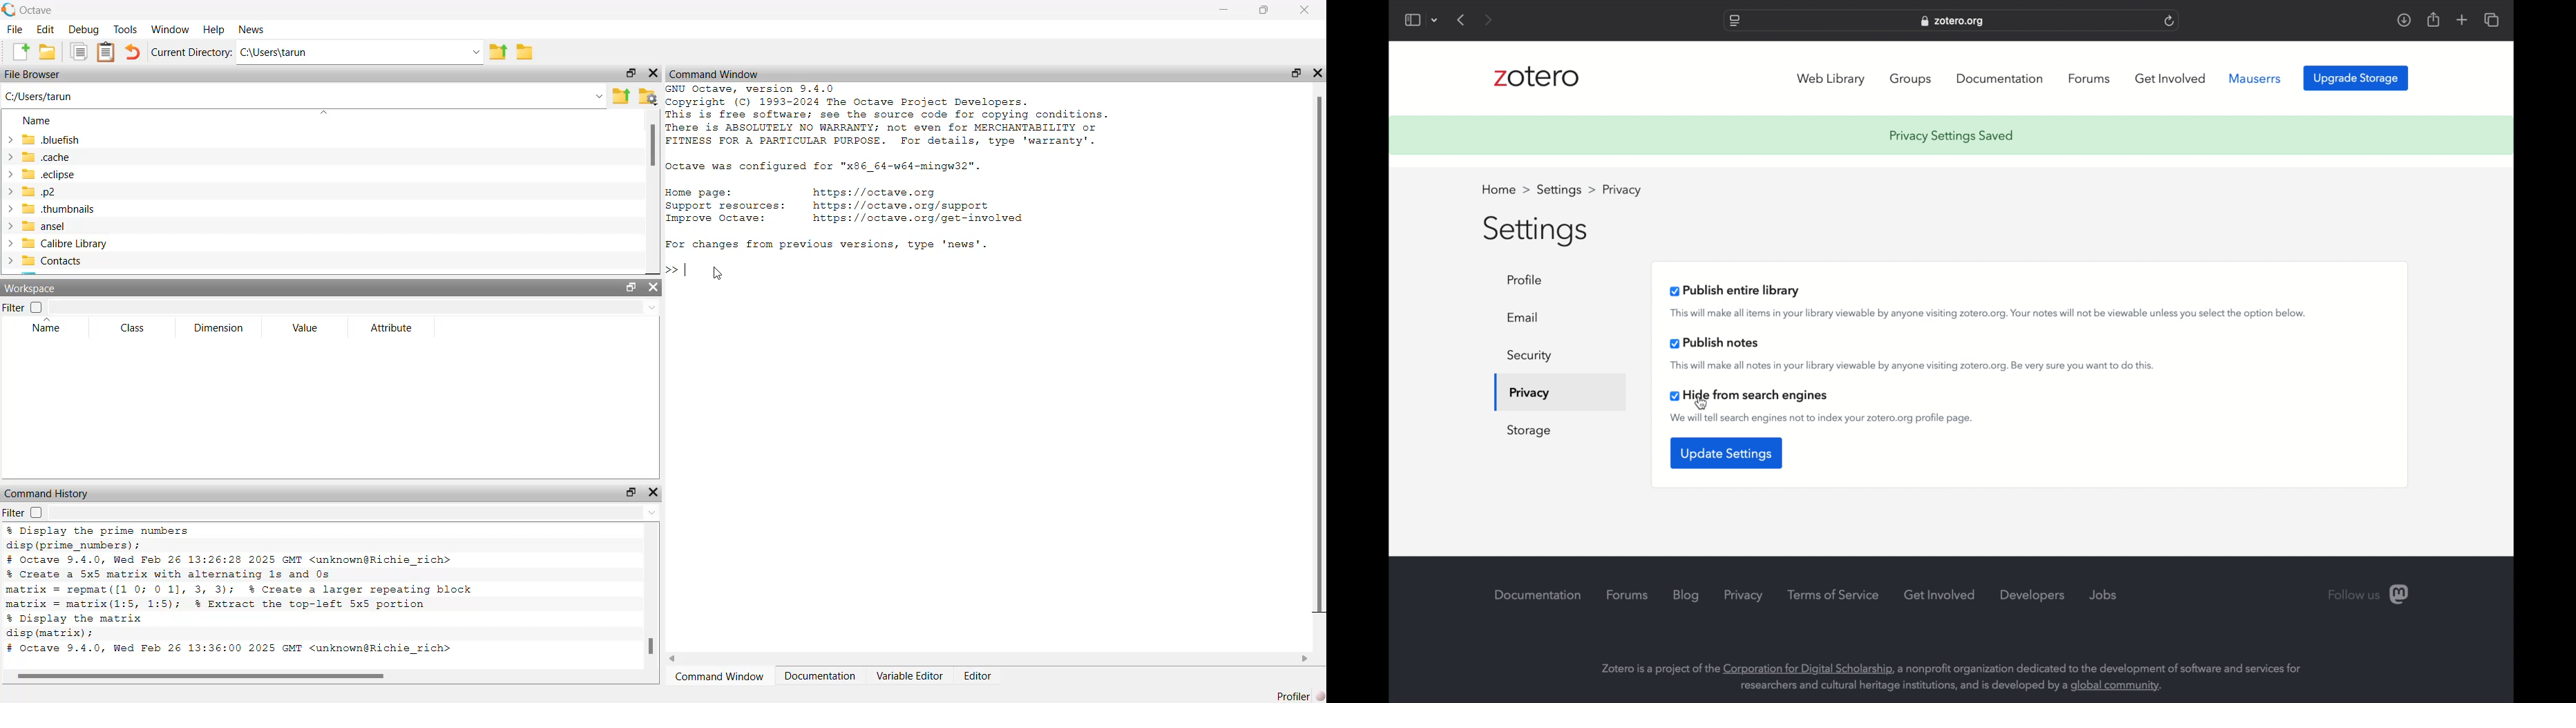  Describe the element at coordinates (2104, 595) in the screenshot. I see `jobs` at that location.